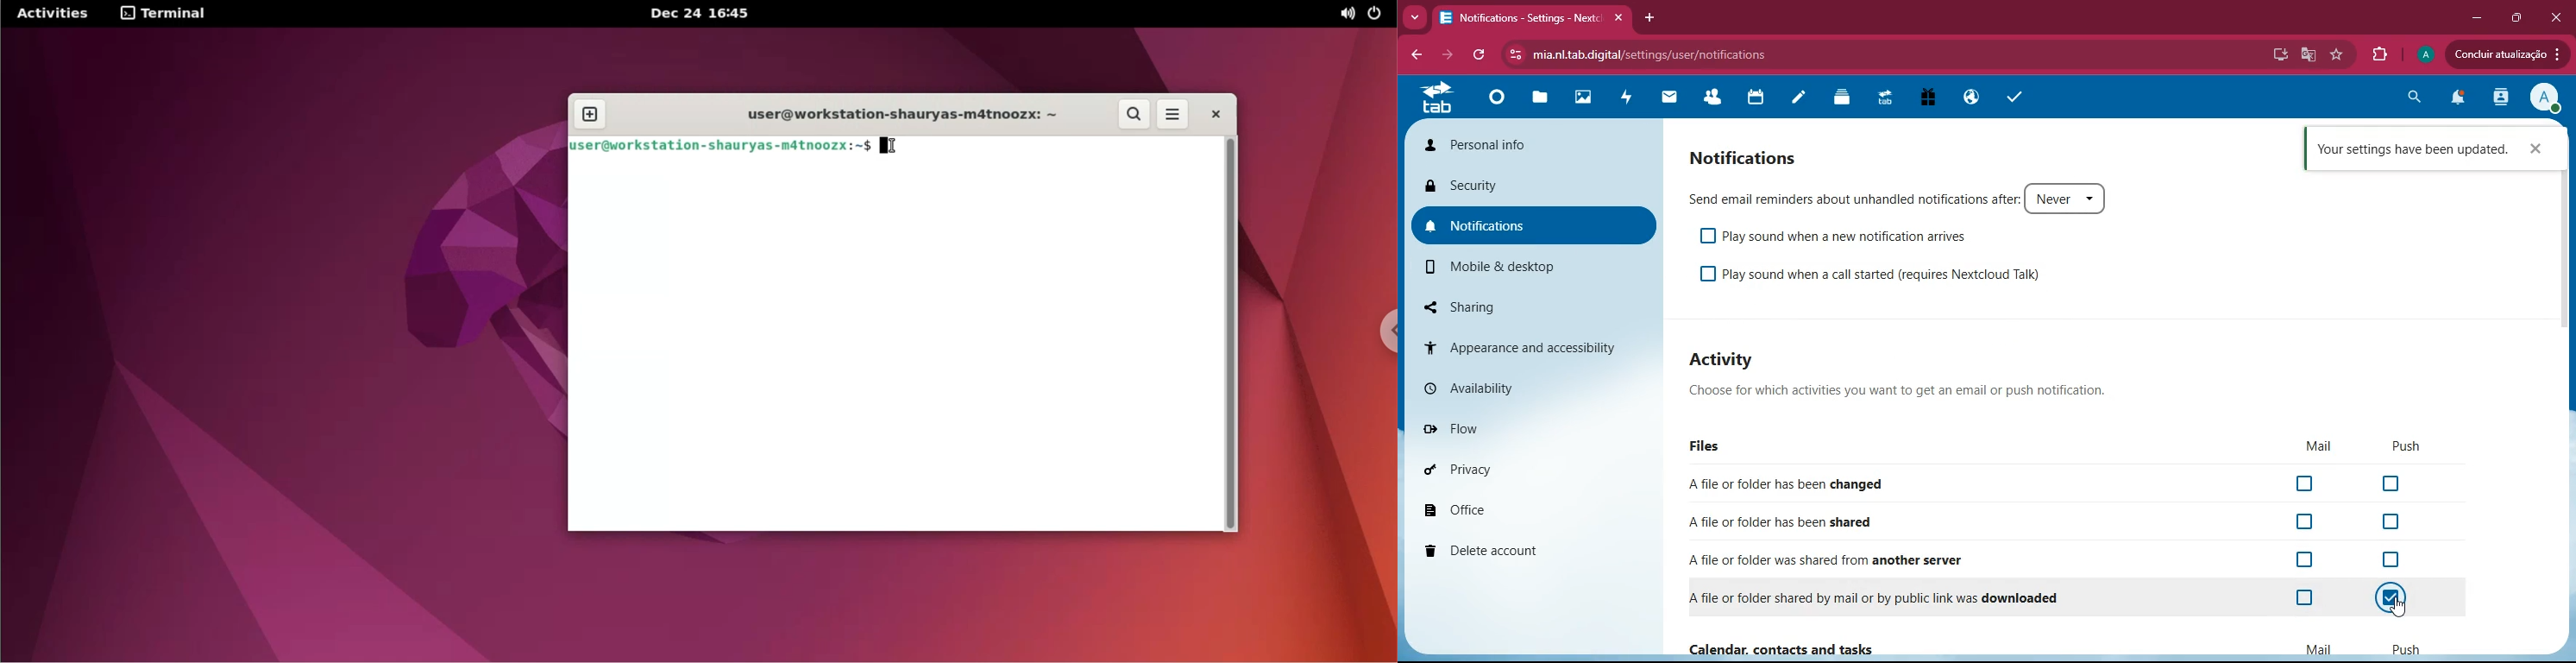 The height and width of the screenshot is (672, 2576). What do you see at coordinates (2460, 99) in the screenshot?
I see `notifications` at bounding box center [2460, 99].